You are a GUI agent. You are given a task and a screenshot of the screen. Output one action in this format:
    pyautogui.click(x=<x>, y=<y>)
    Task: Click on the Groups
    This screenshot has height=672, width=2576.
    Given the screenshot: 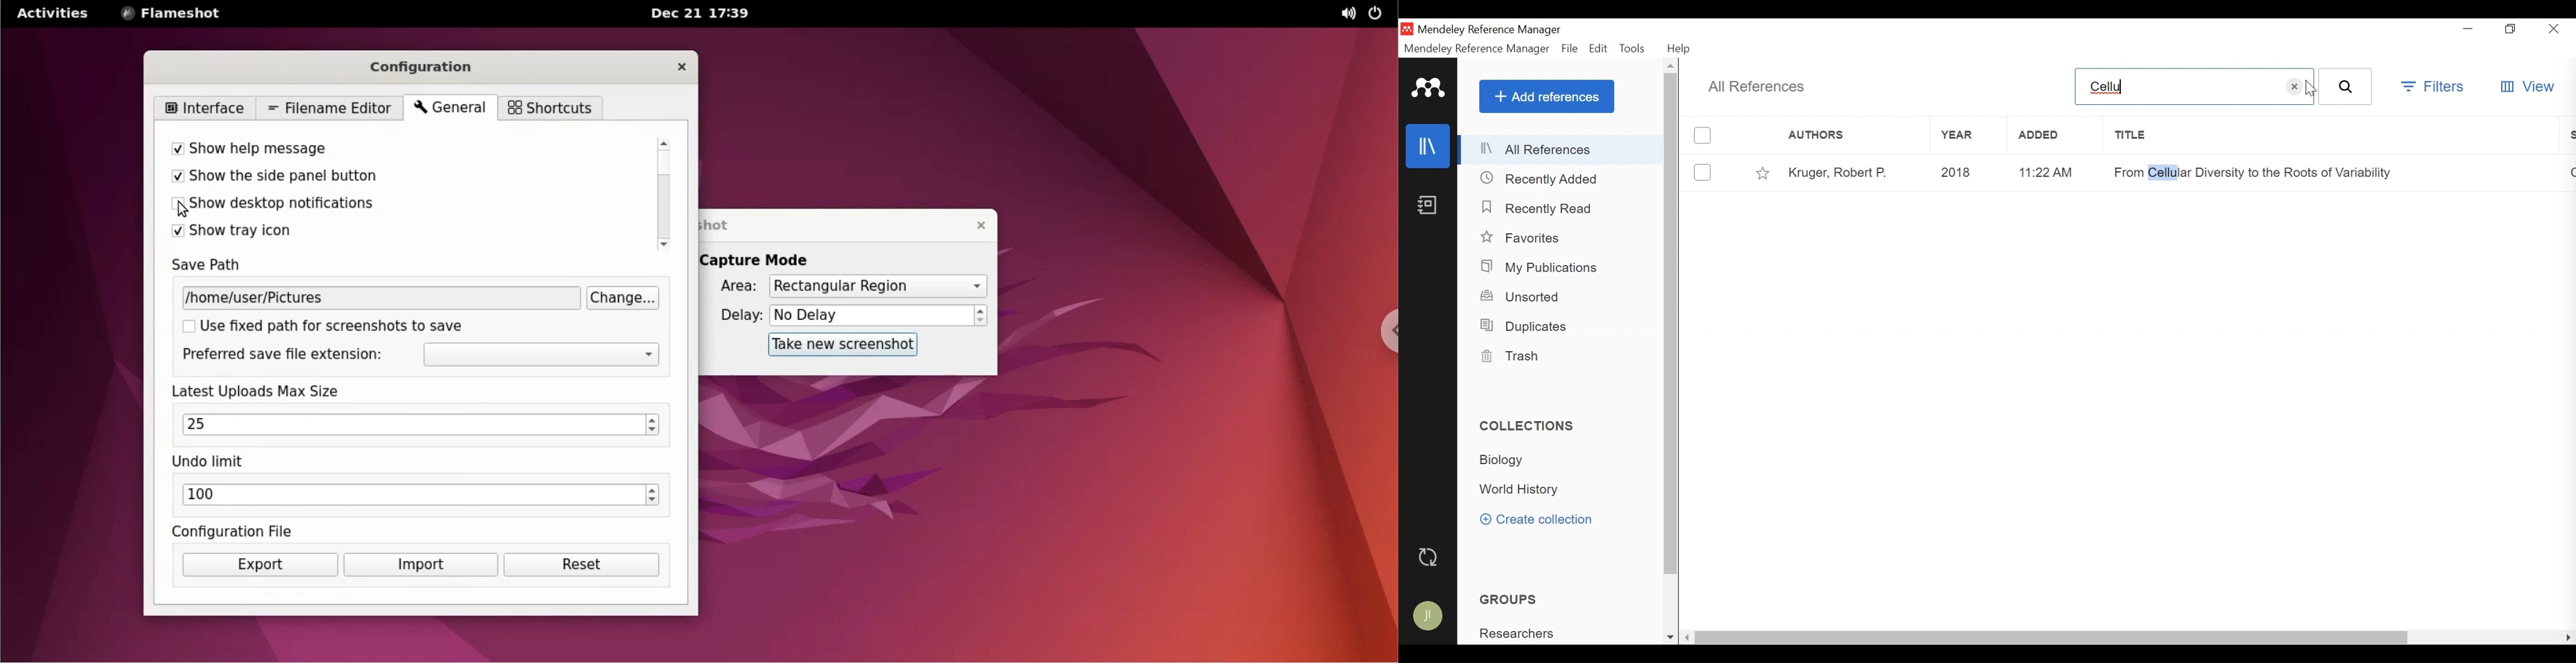 What is the action you would take?
    pyautogui.click(x=1508, y=599)
    